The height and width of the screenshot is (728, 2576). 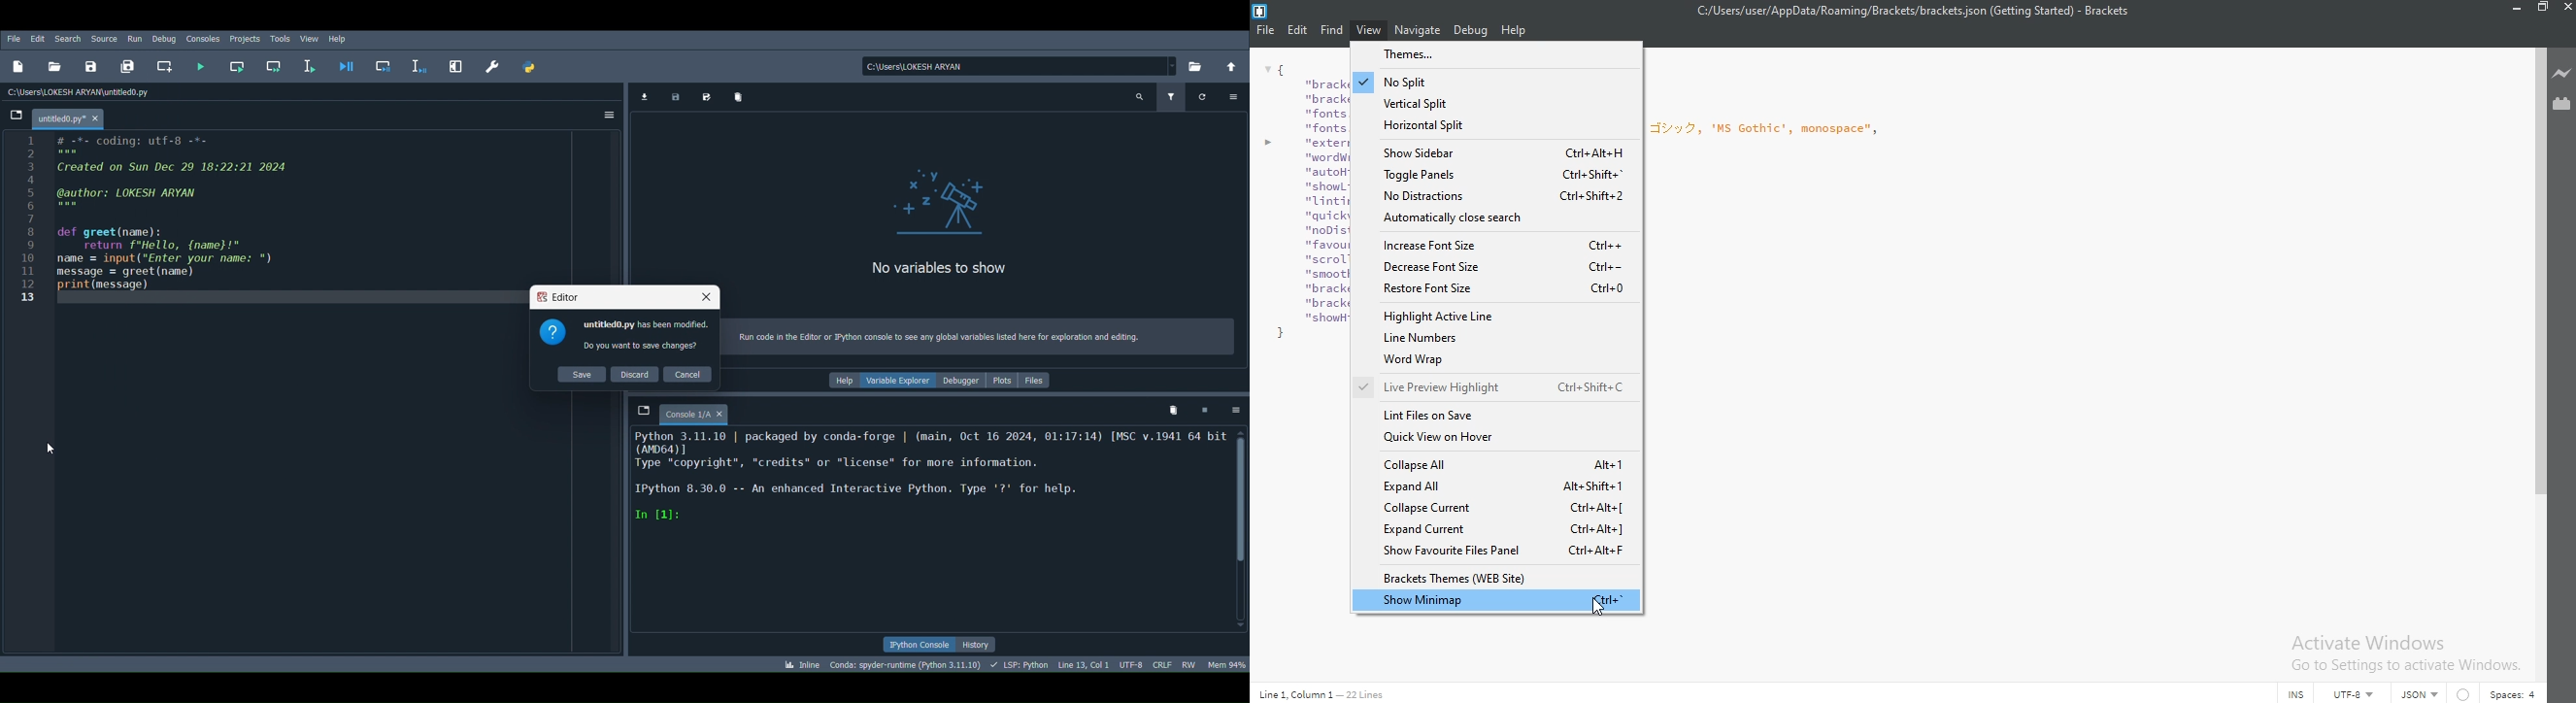 What do you see at coordinates (1496, 266) in the screenshot?
I see `decrease font size` at bounding box center [1496, 266].